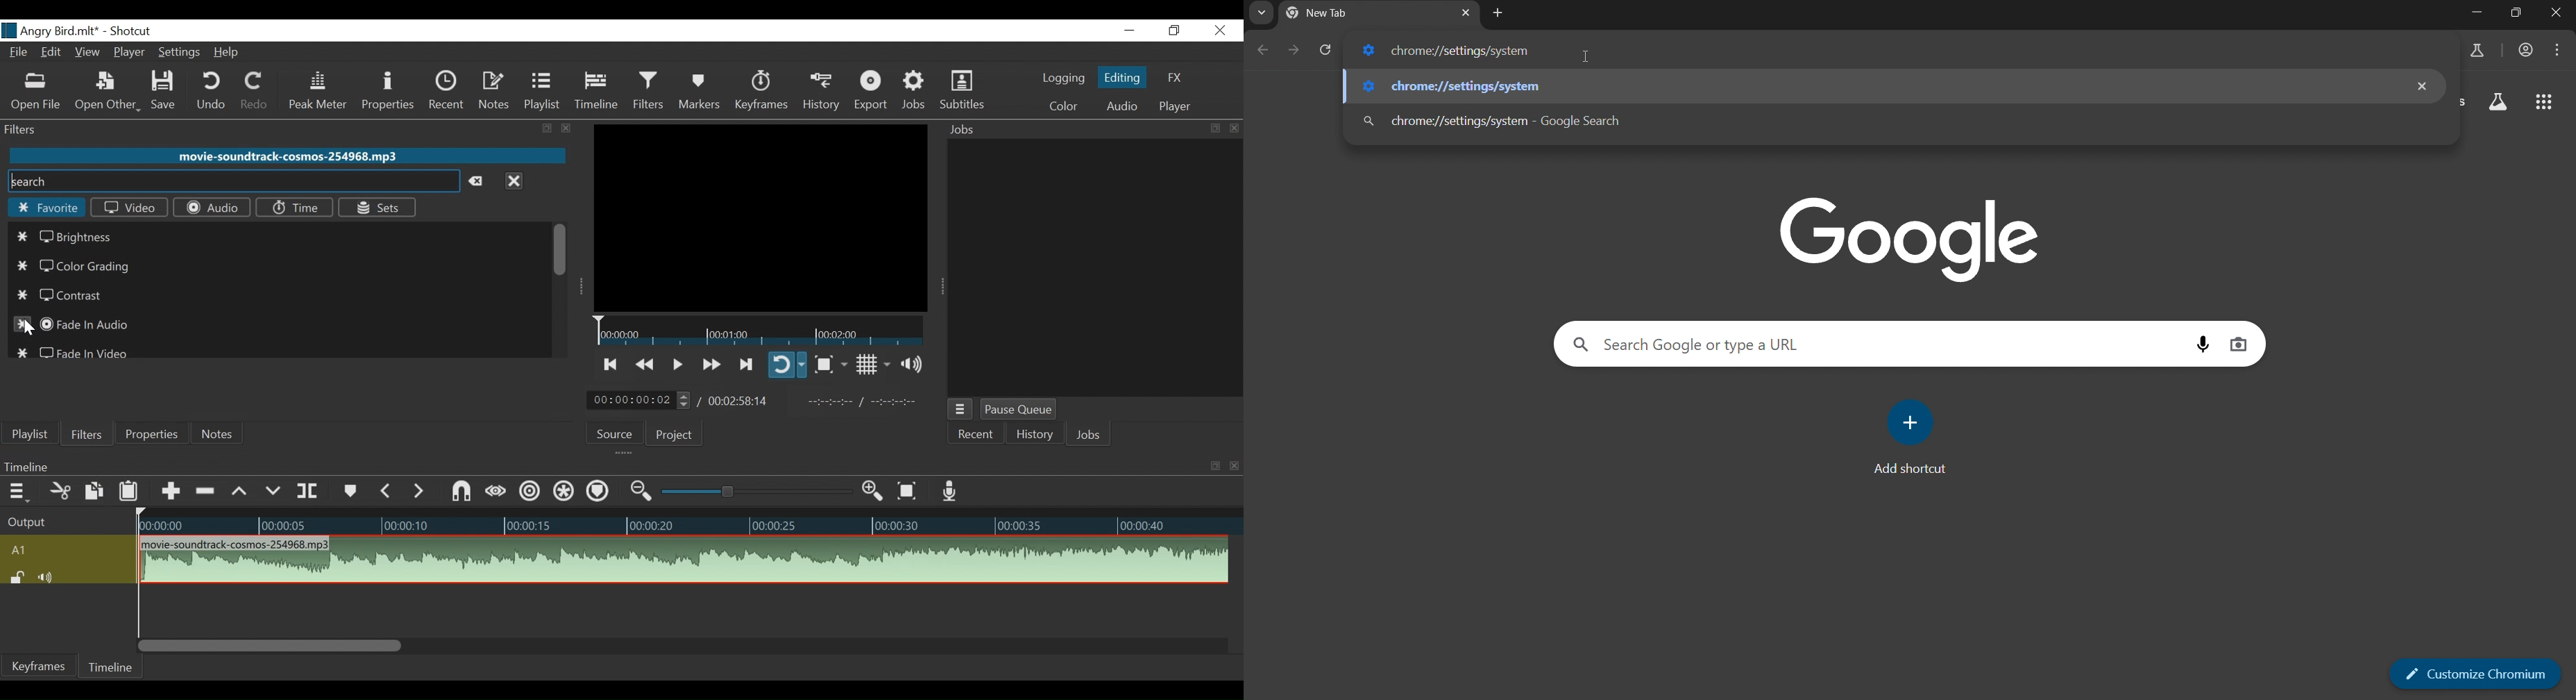  Describe the element at coordinates (421, 491) in the screenshot. I see `Next Marker` at that location.